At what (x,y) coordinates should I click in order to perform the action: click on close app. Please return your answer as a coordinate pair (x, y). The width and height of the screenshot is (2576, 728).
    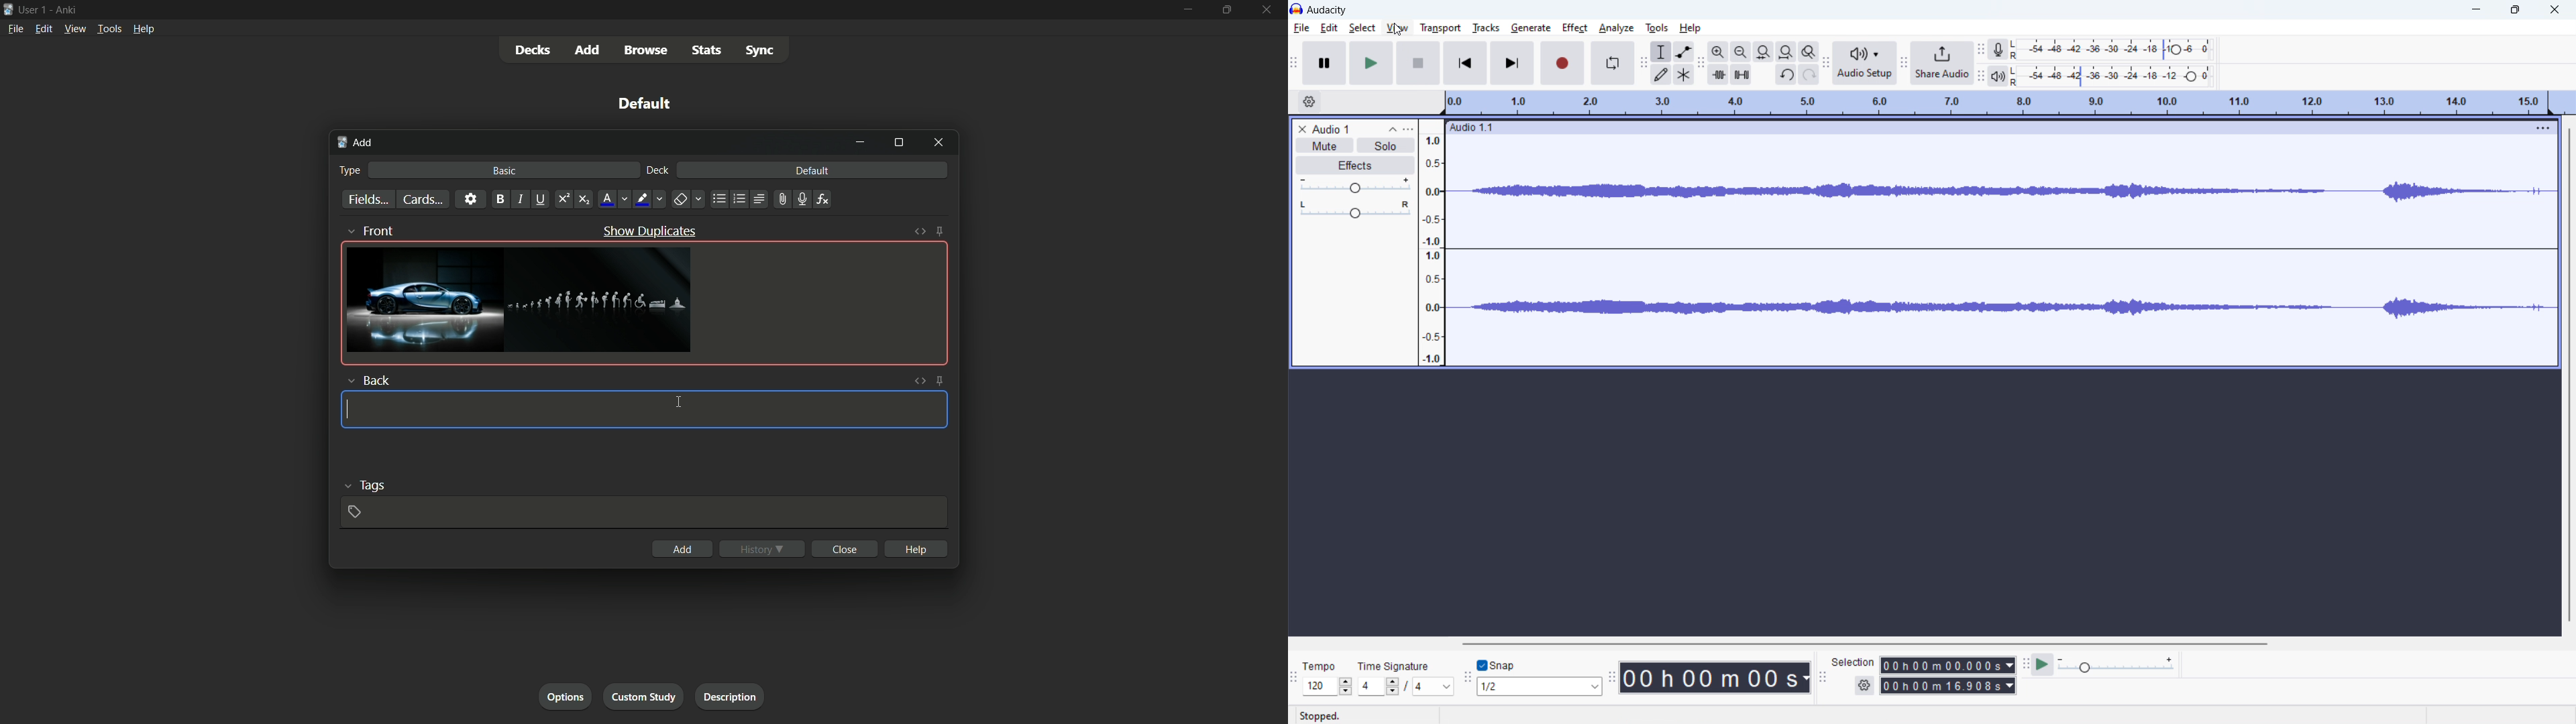
    Looking at the image, I should click on (1269, 10).